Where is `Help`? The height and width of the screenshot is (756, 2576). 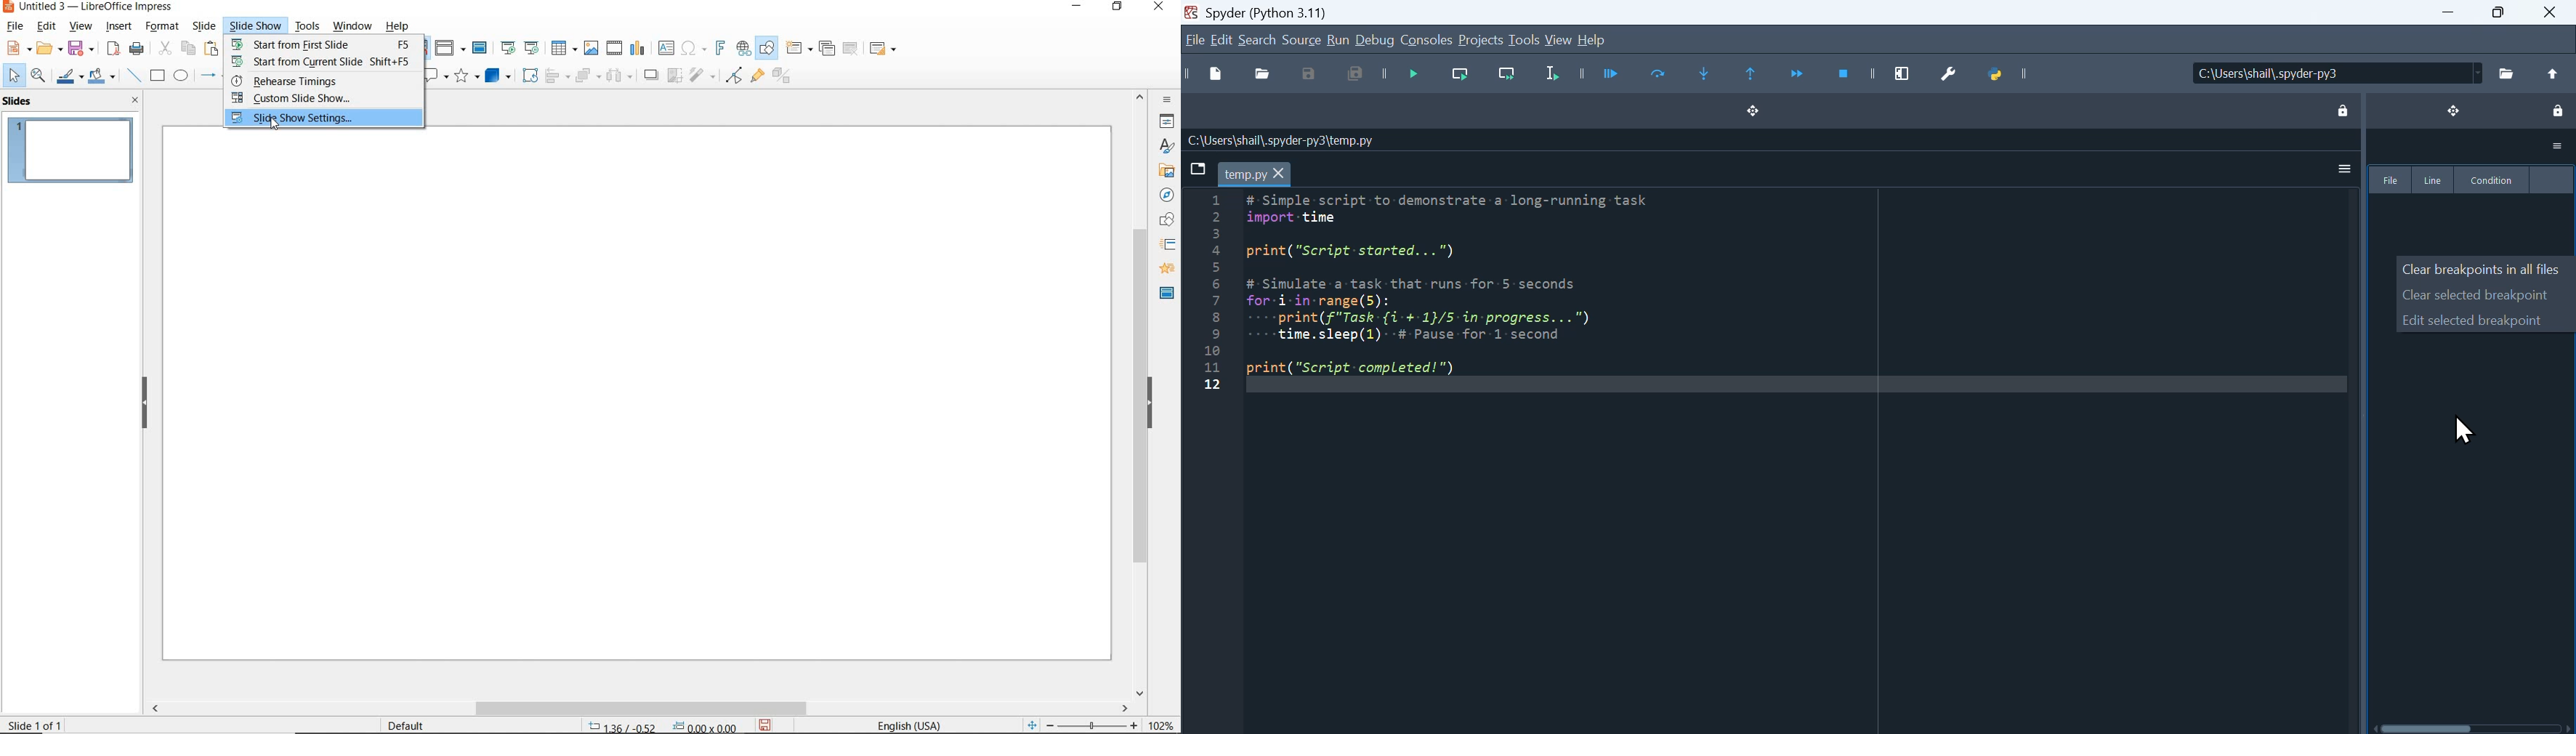 Help is located at coordinates (1601, 39).